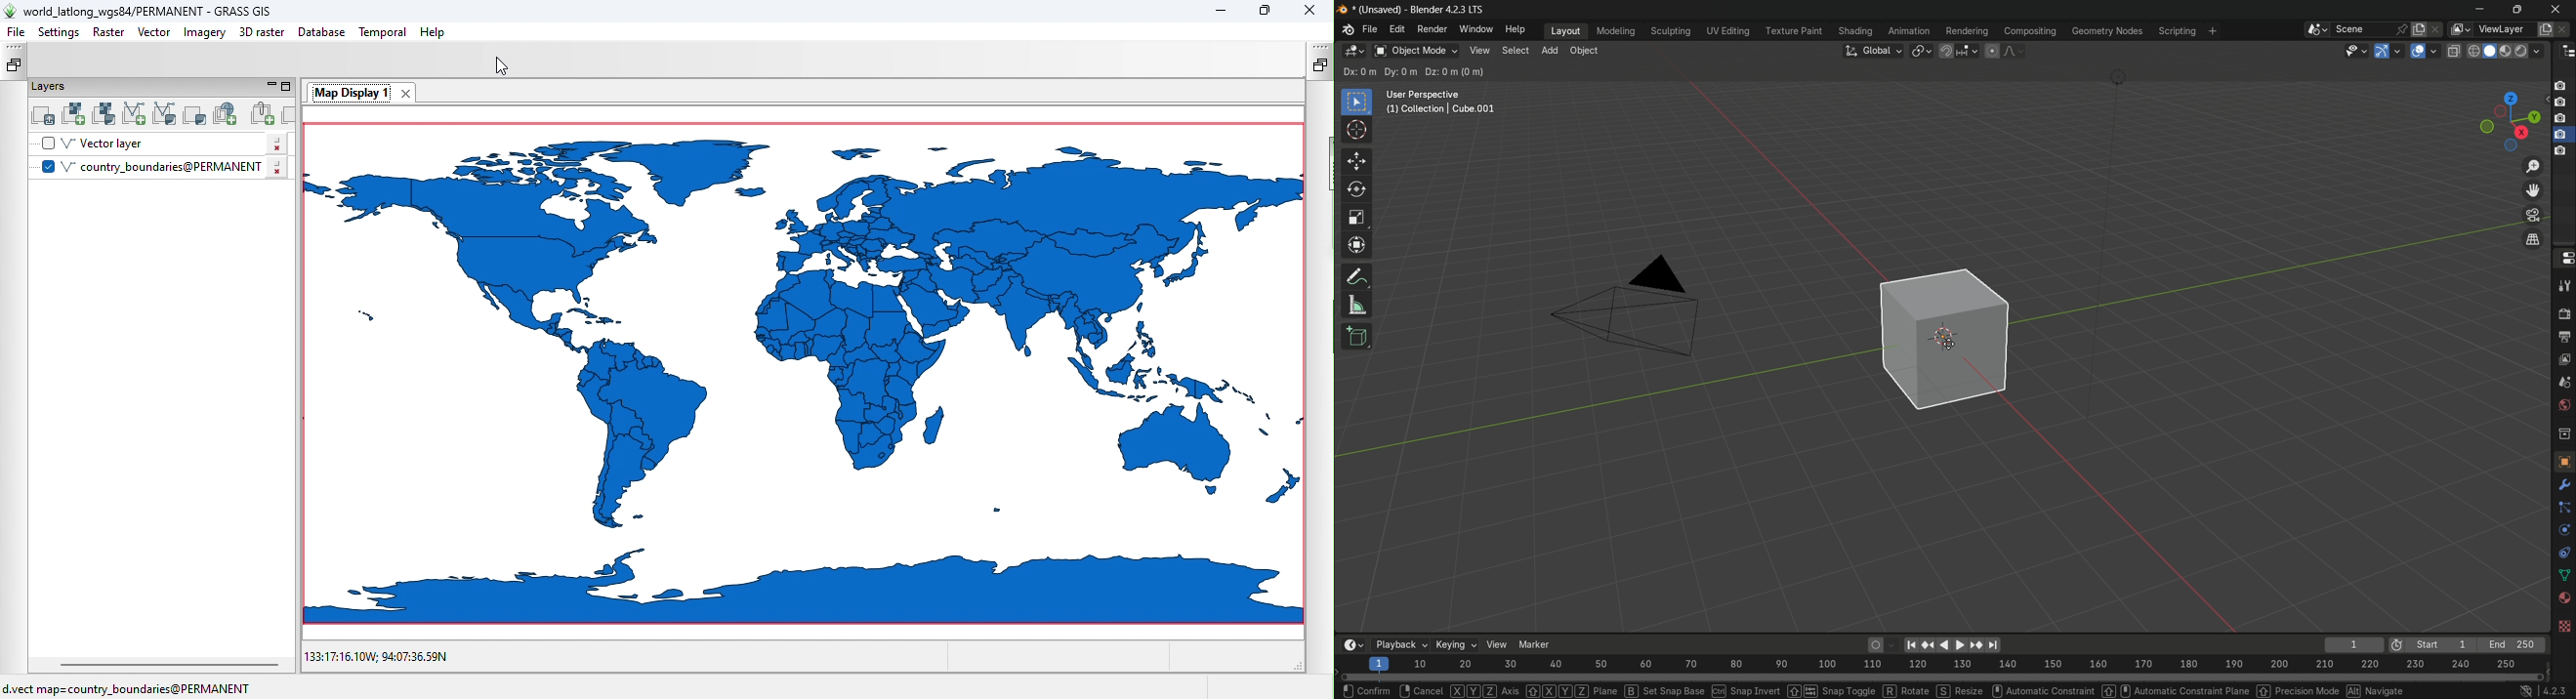 Image resolution: width=2576 pixels, height=700 pixels. I want to click on transform, so click(1356, 244).